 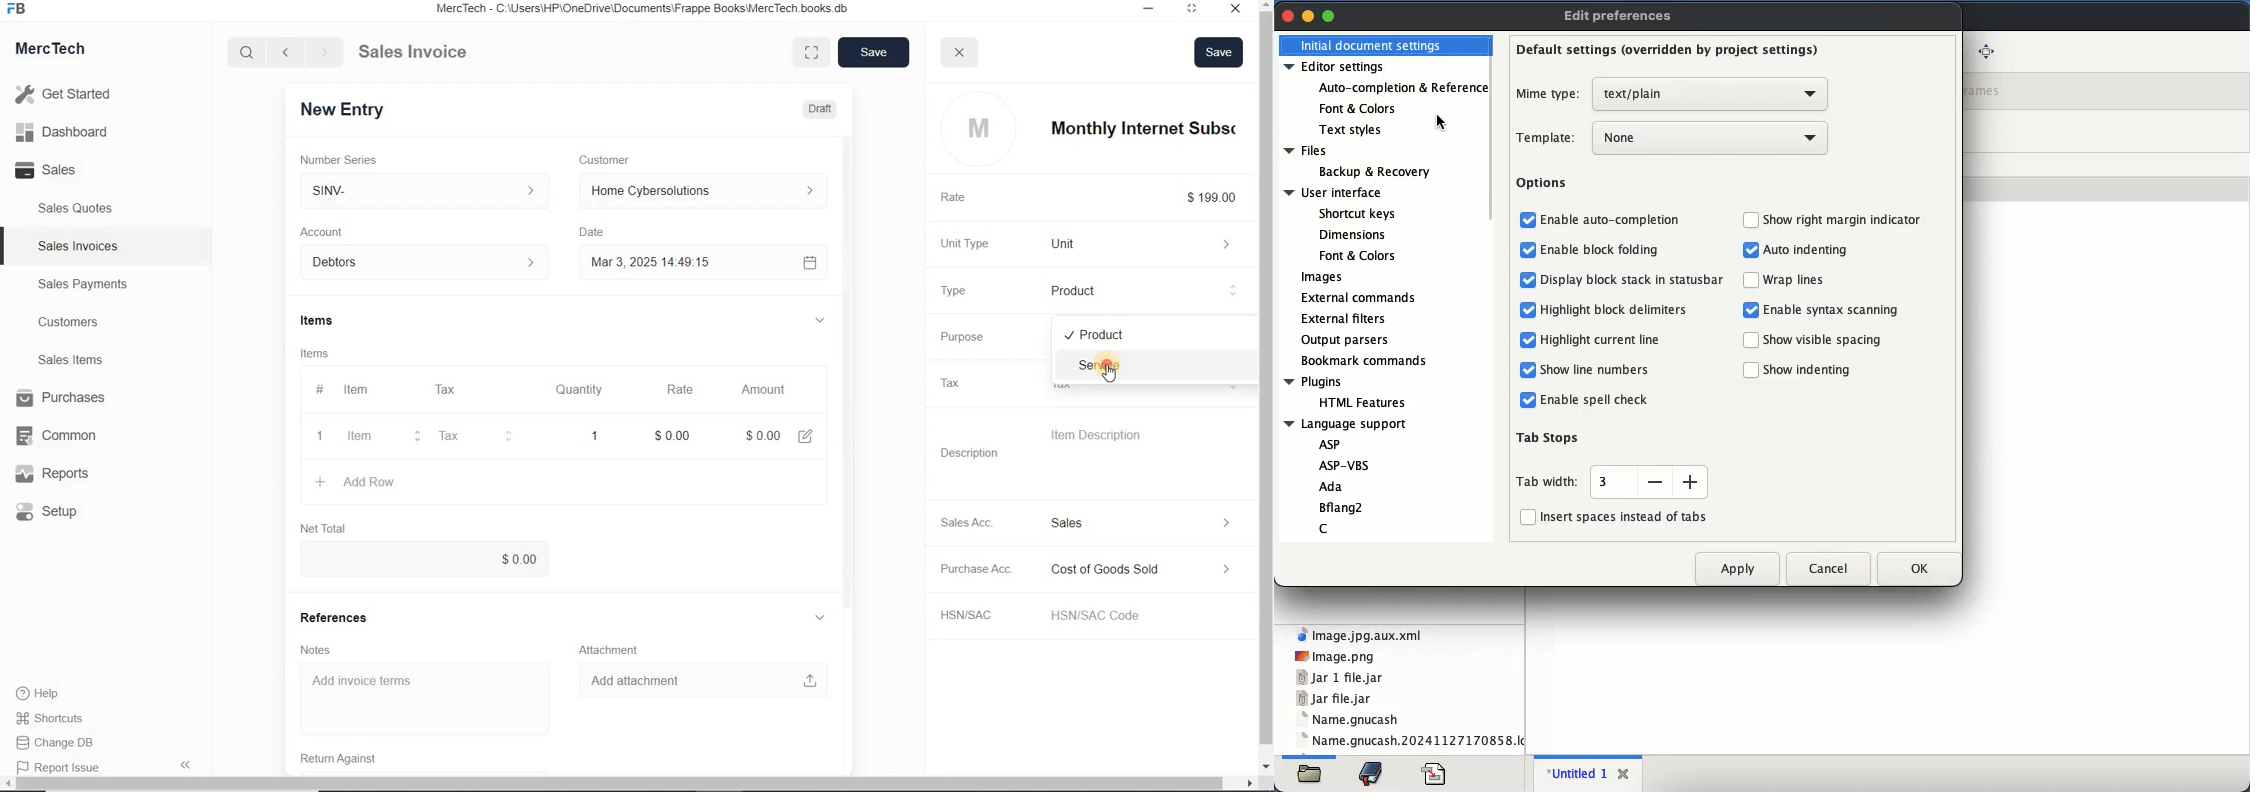 I want to click on none, so click(x=1709, y=136).